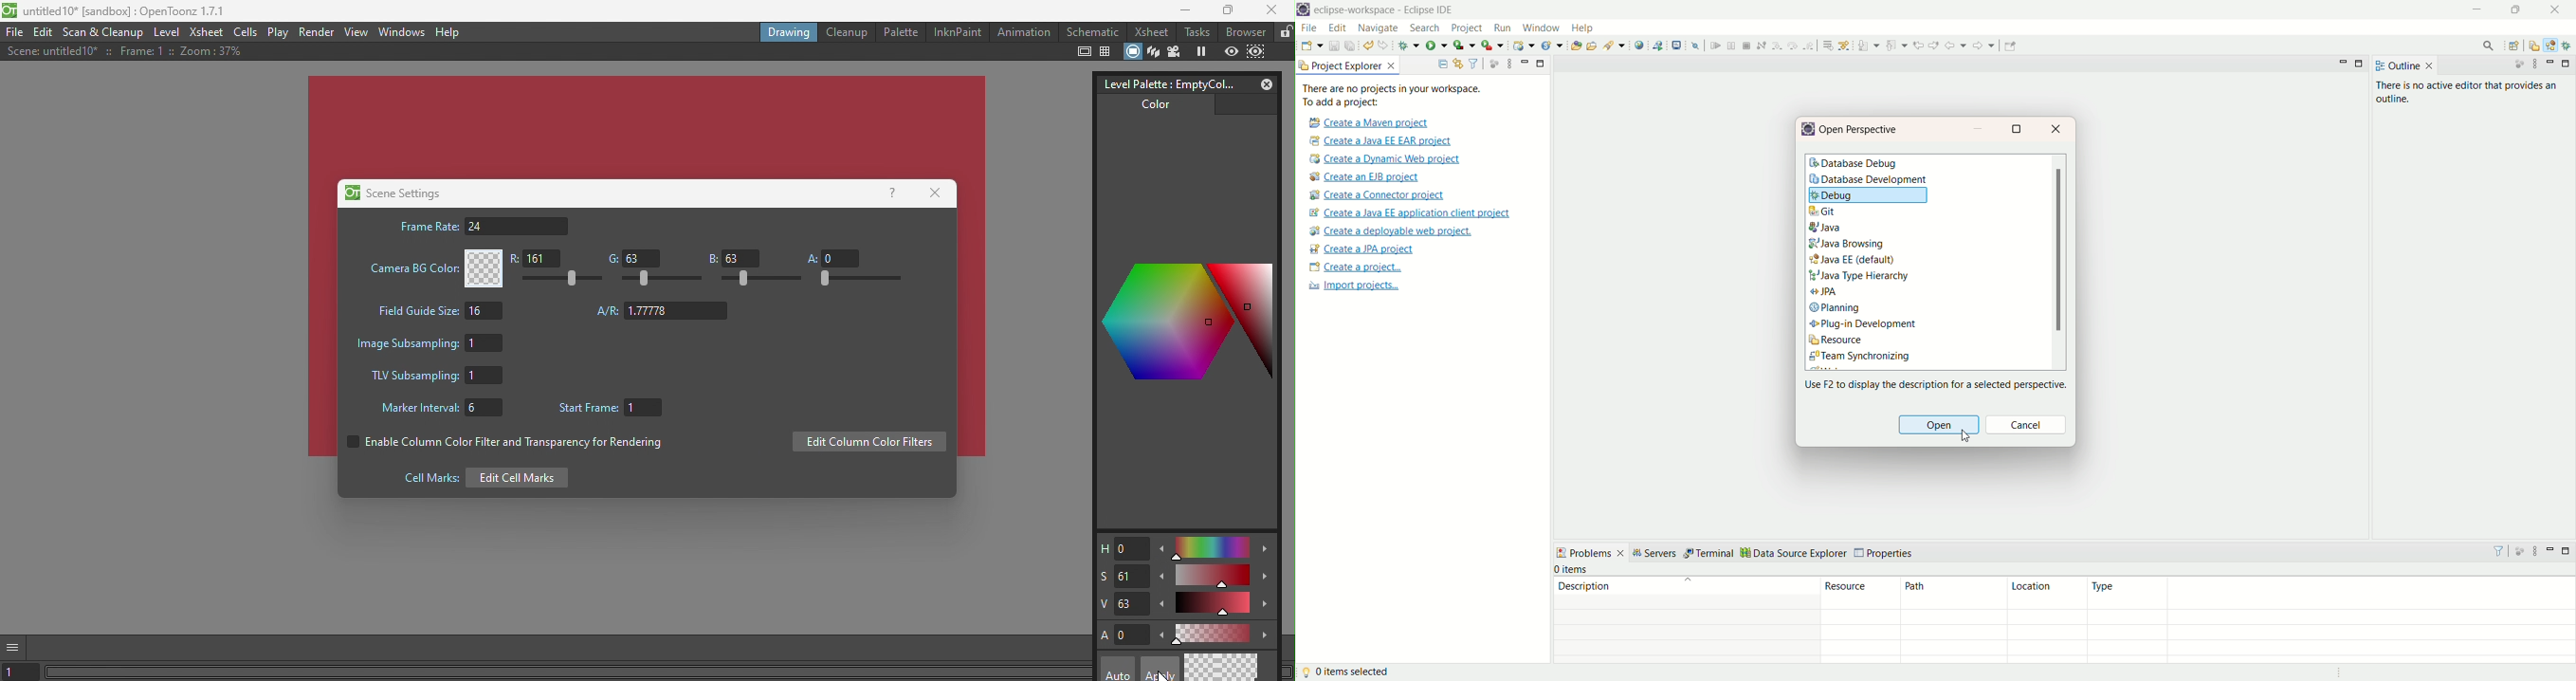  Describe the element at coordinates (630, 259) in the screenshot. I see `G` at that location.